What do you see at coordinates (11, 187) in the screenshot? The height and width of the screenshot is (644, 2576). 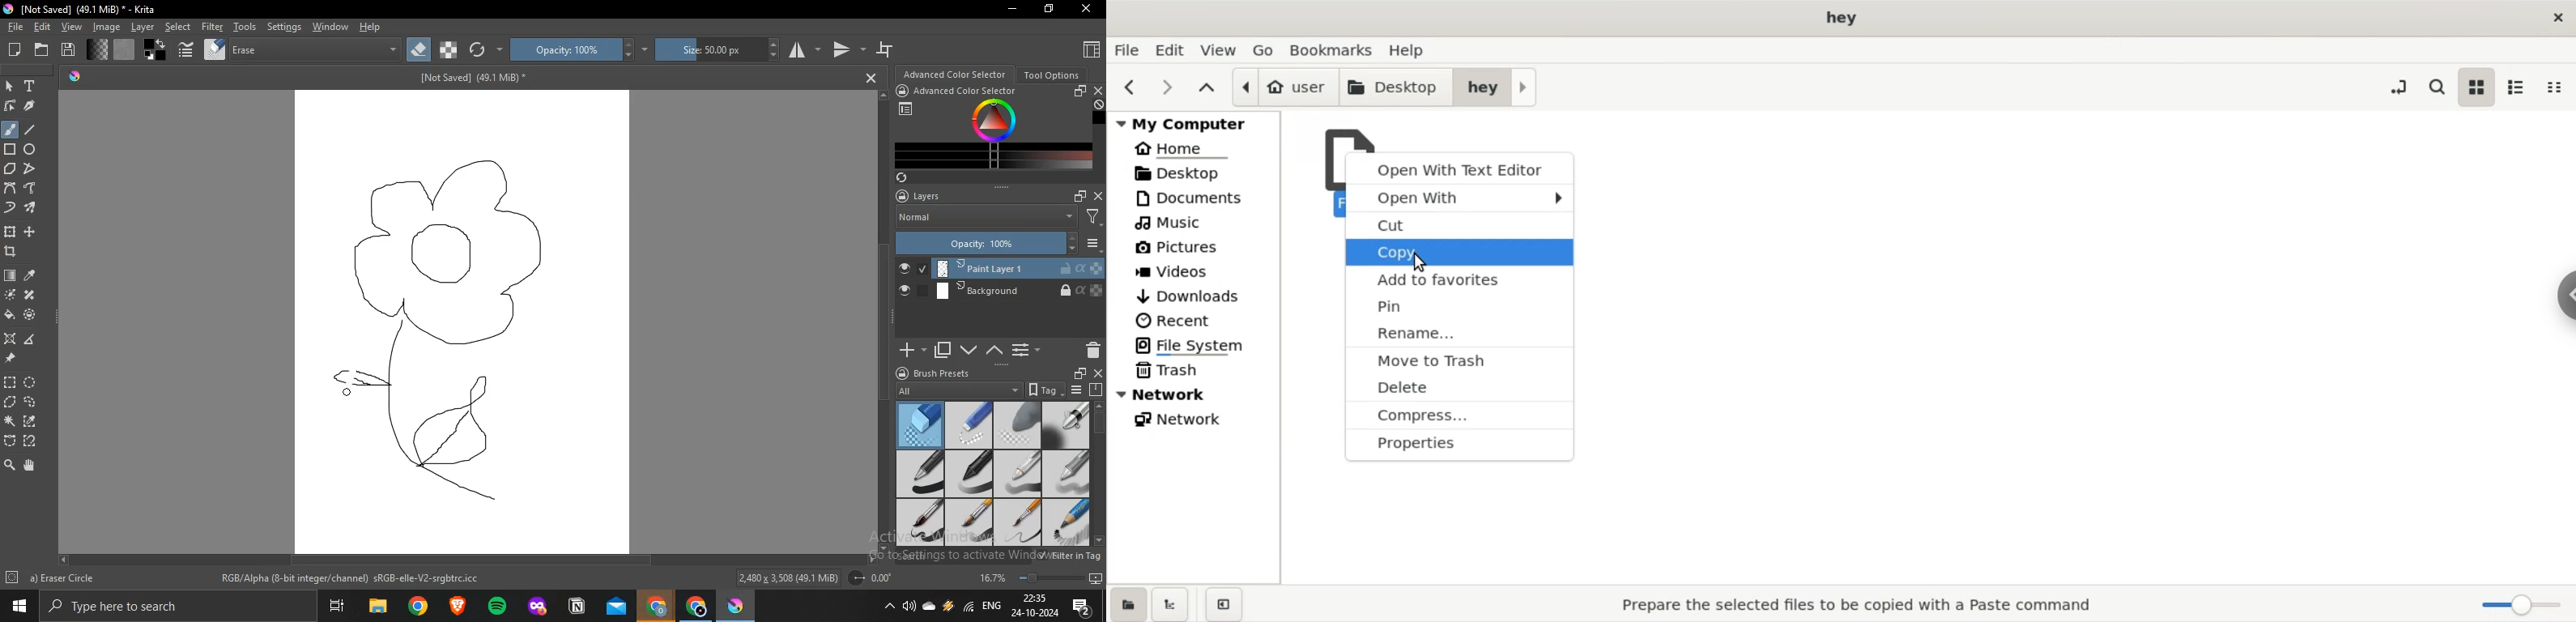 I see `bezier curve tool` at bounding box center [11, 187].